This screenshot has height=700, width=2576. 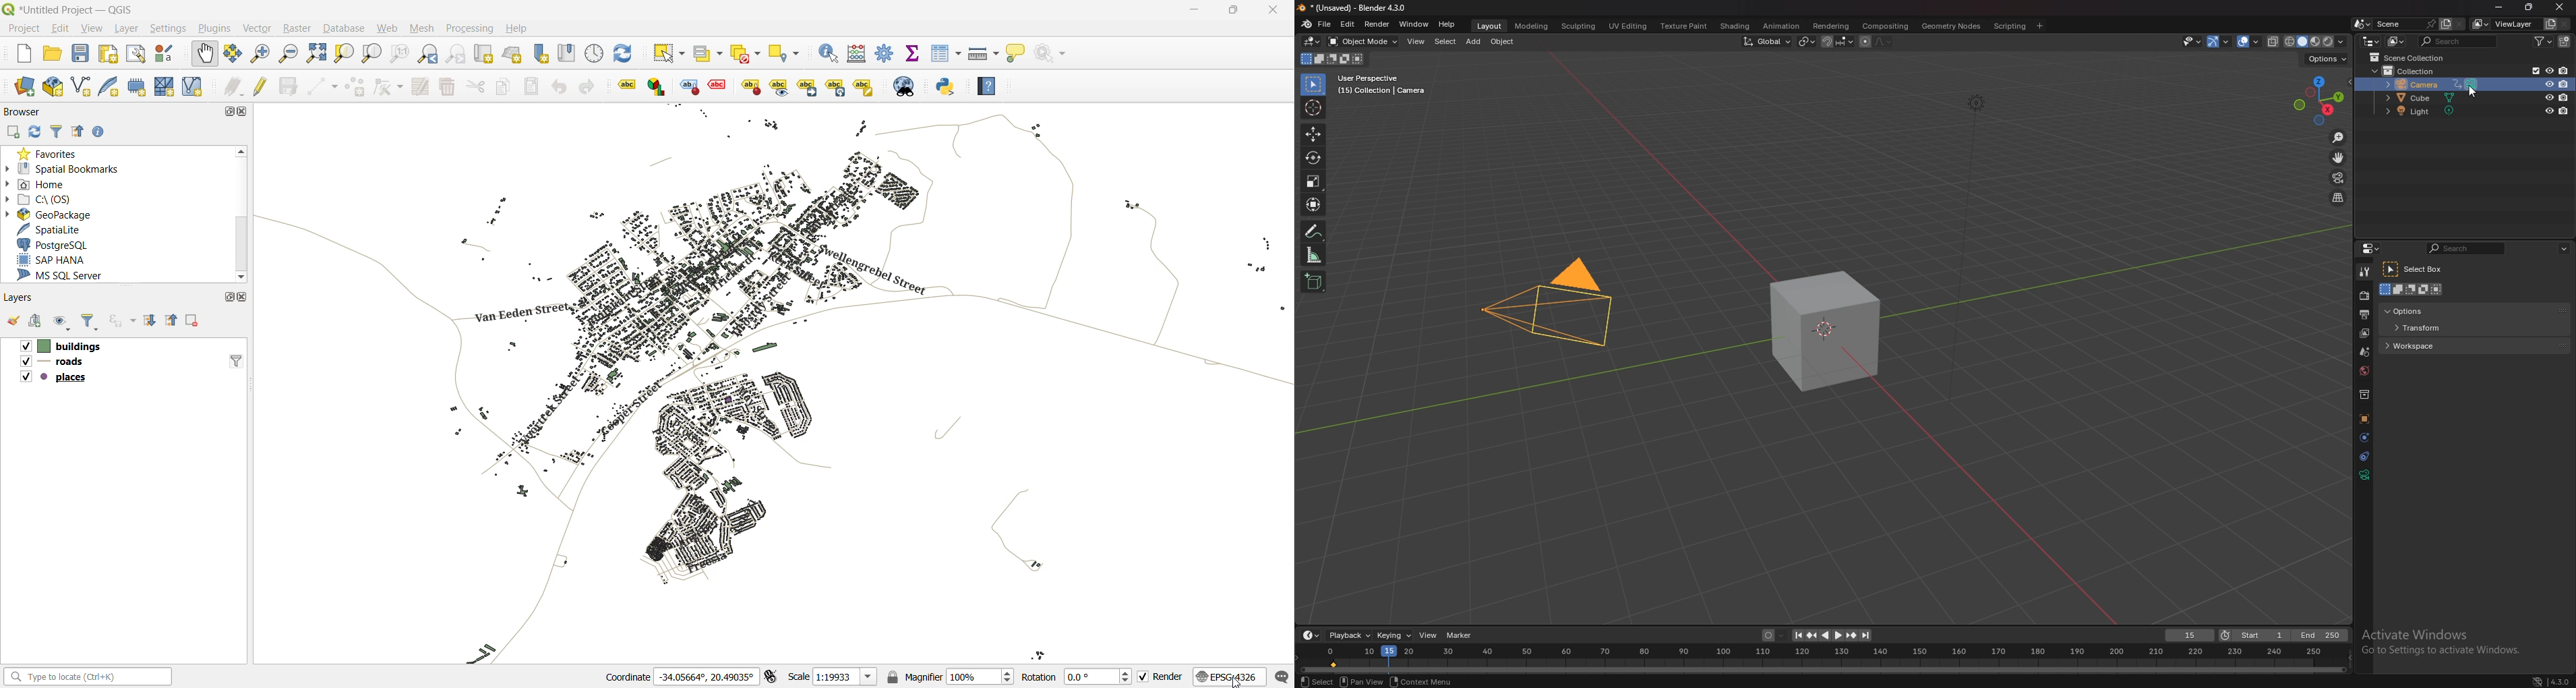 What do you see at coordinates (121, 321) in the screenshot?
I see `filter by experience` at bounding box center [121, 321].